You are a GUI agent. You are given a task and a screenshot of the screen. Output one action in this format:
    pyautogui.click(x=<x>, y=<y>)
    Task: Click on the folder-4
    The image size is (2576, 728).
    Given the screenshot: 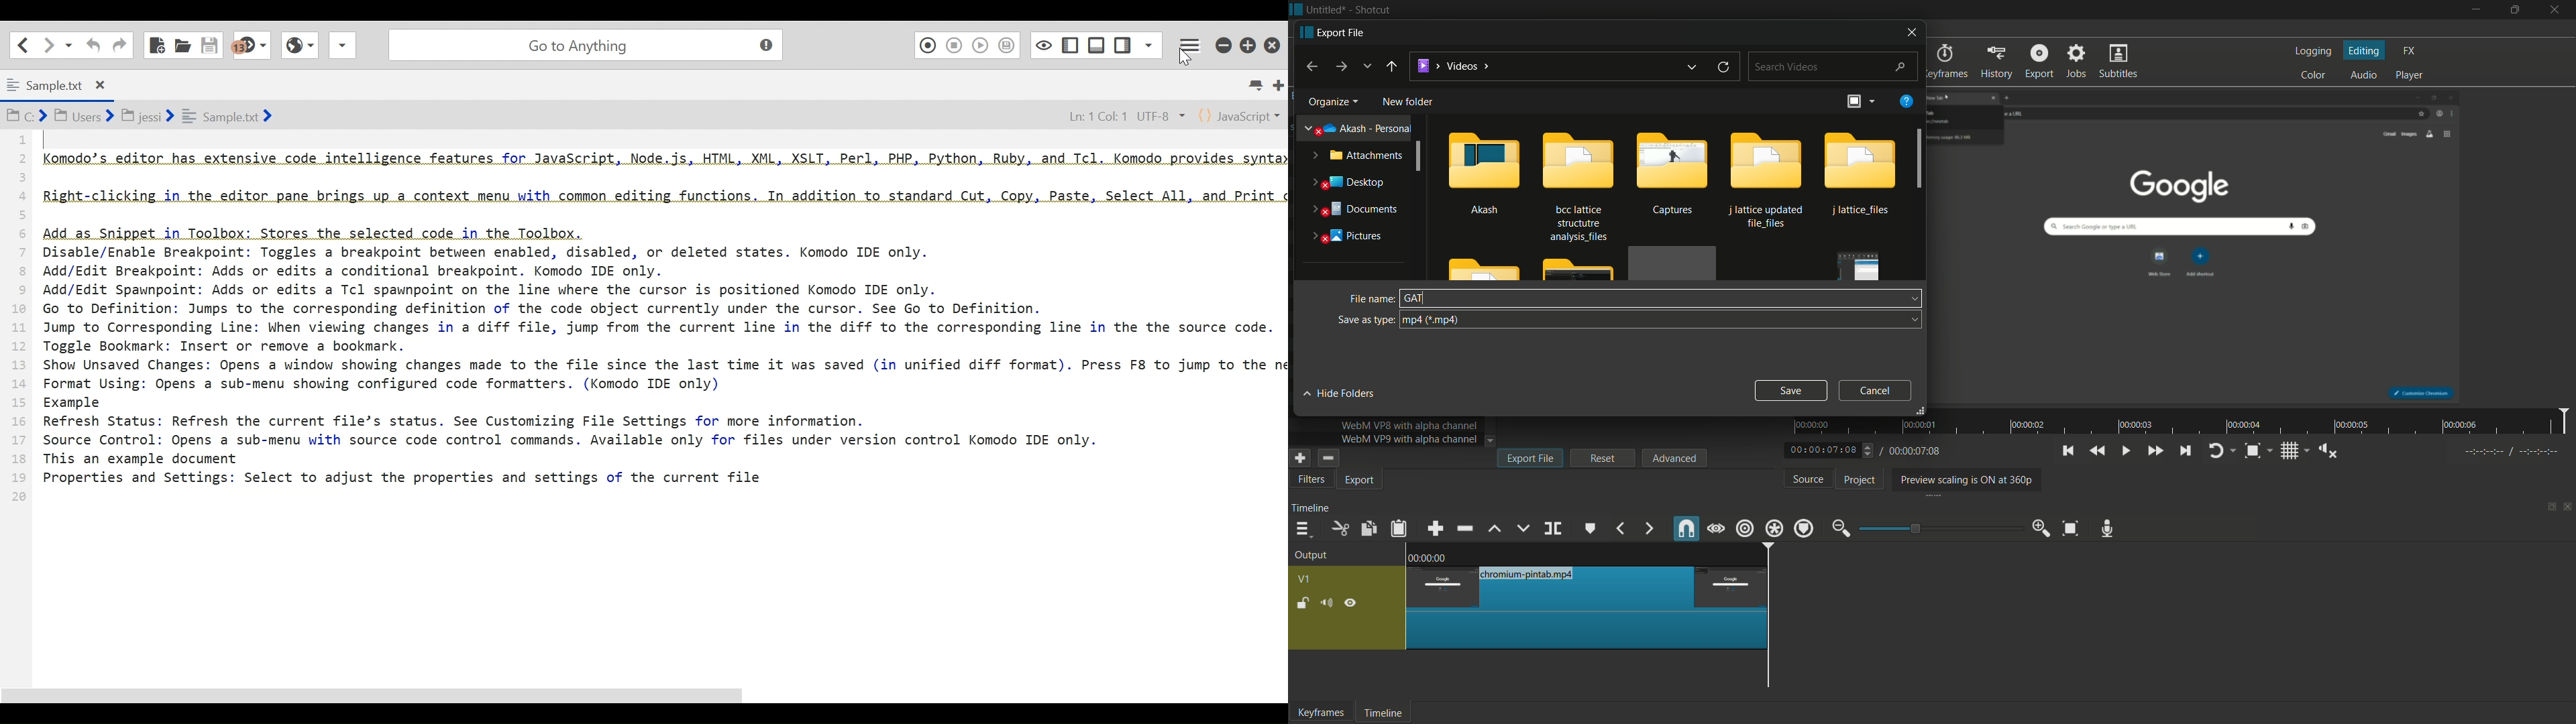 What is the action you would take?
    pyautogui.click(x=1768, y=180)
    